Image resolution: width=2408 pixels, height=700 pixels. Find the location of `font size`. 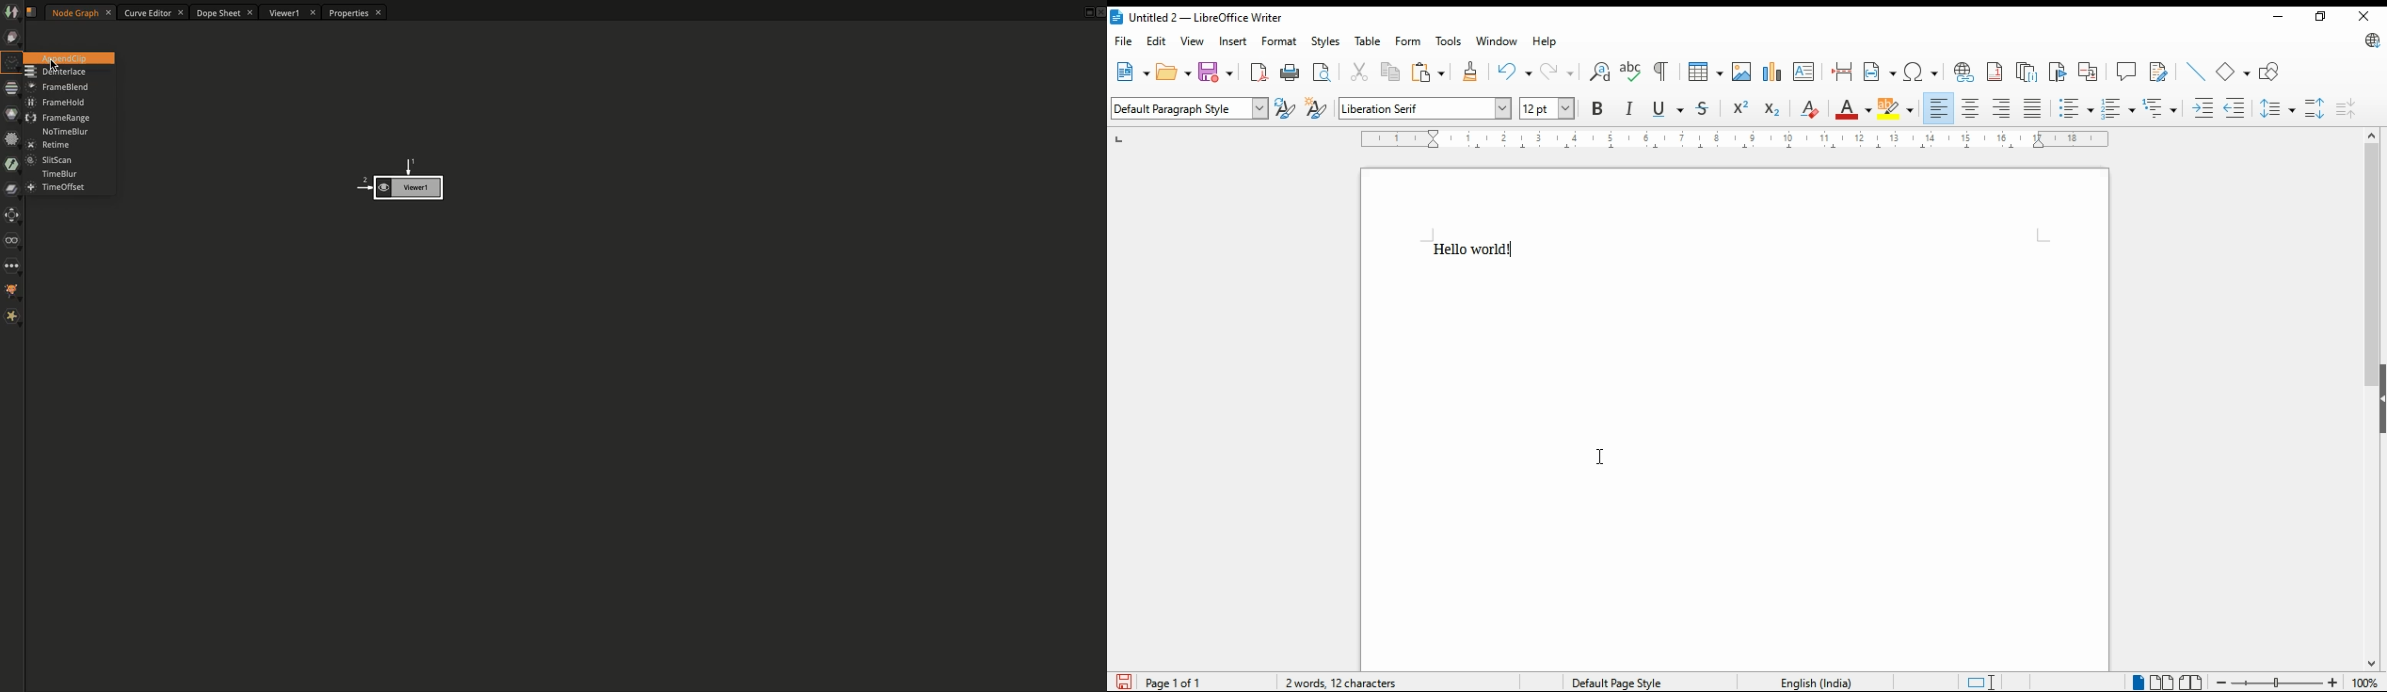

font size is located at coordinates (1549, 109).